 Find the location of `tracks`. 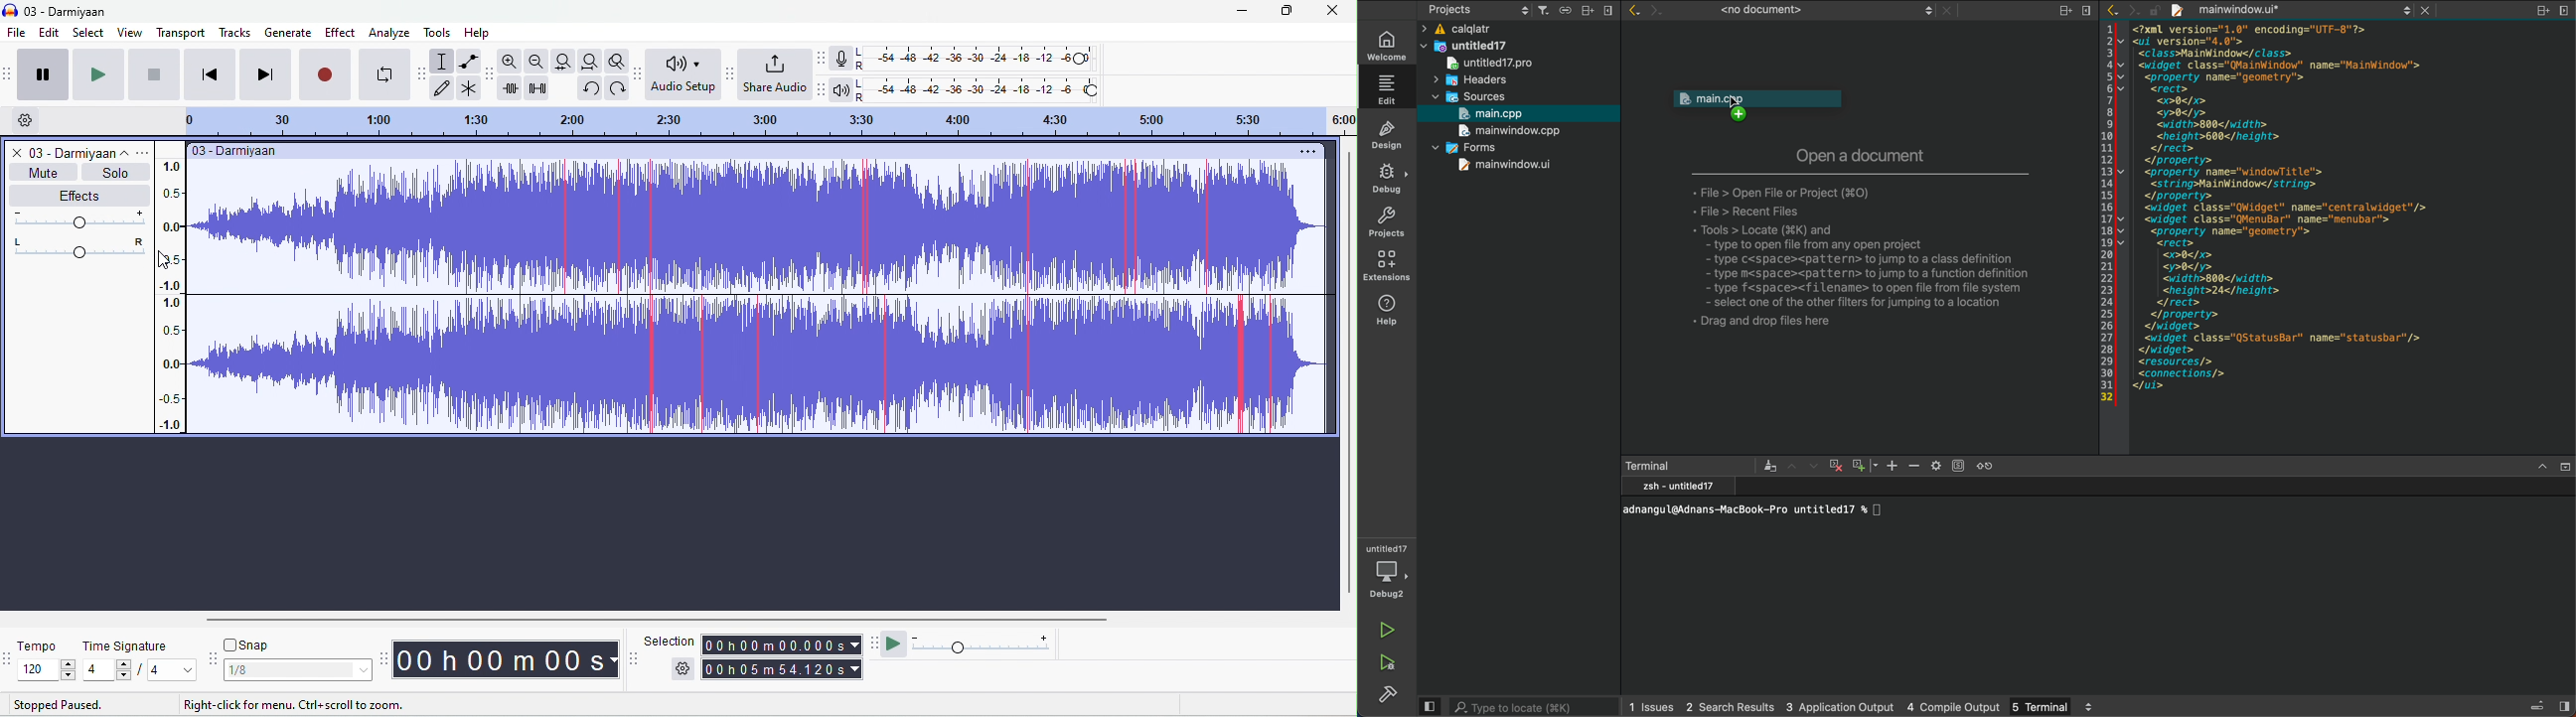

tracks is located at coordinates (235, 33).